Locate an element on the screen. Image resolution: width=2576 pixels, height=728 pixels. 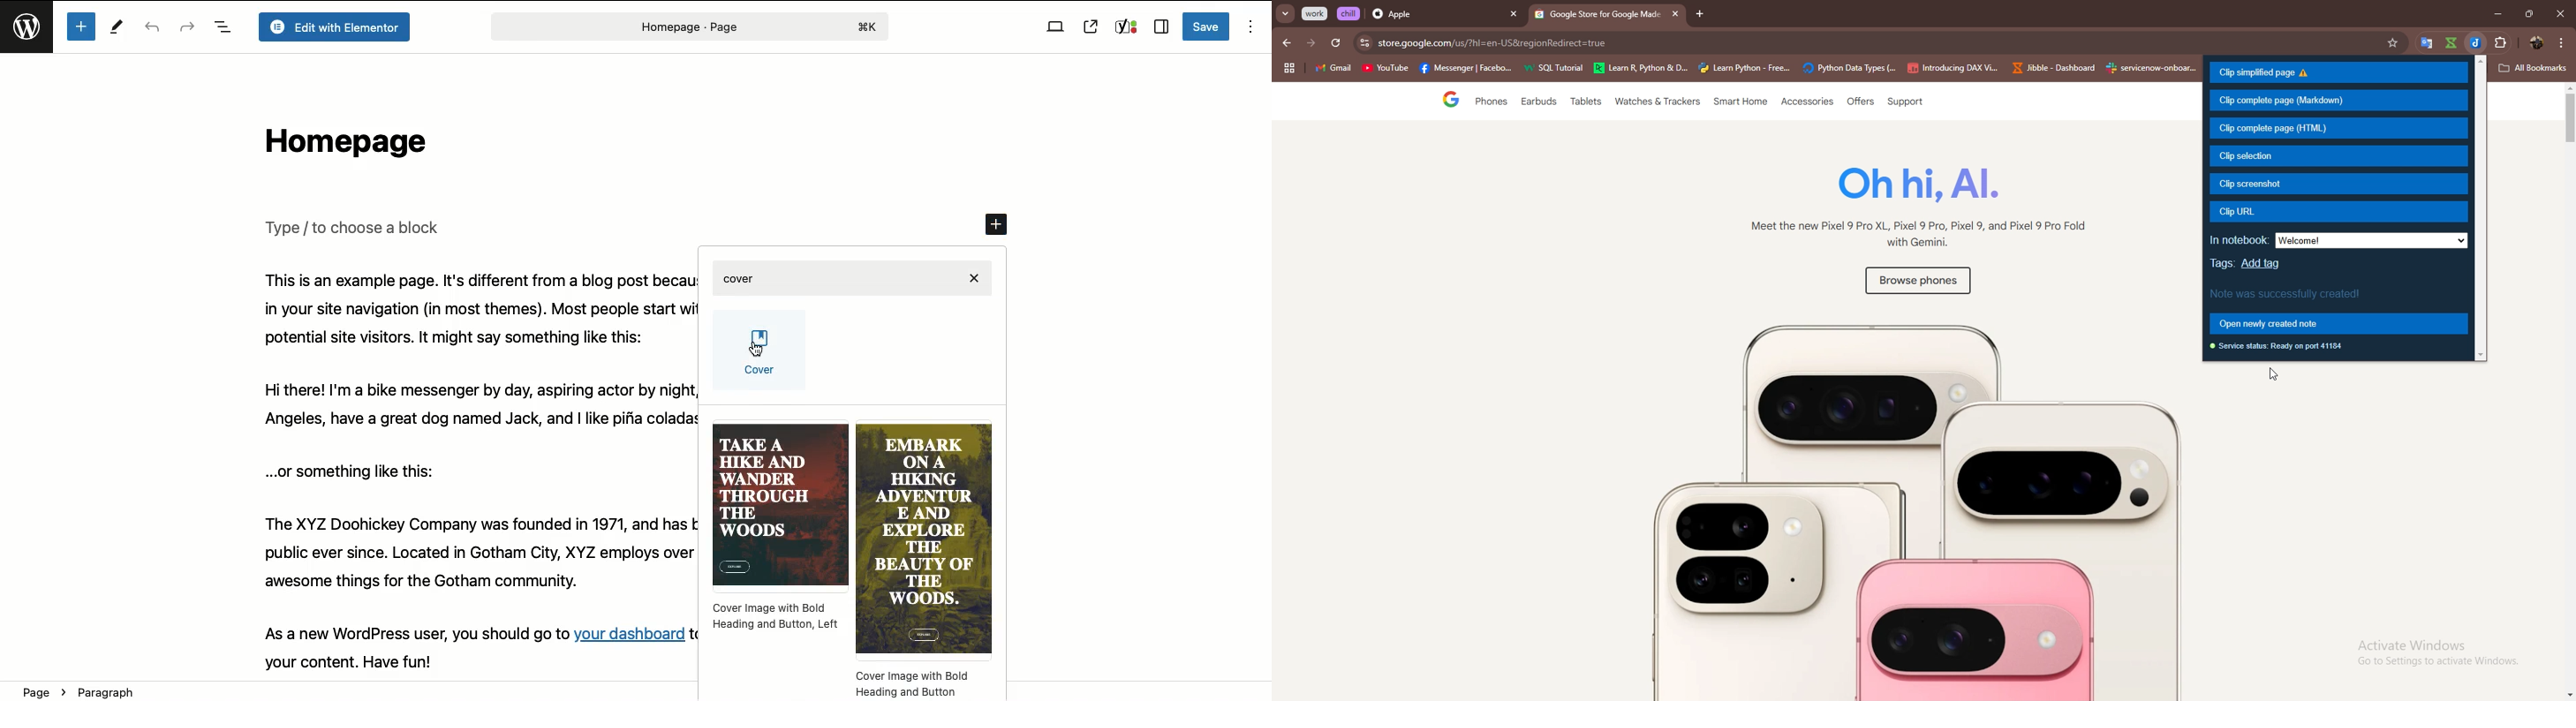
scroll bar is located at coordinates (2483, 207).